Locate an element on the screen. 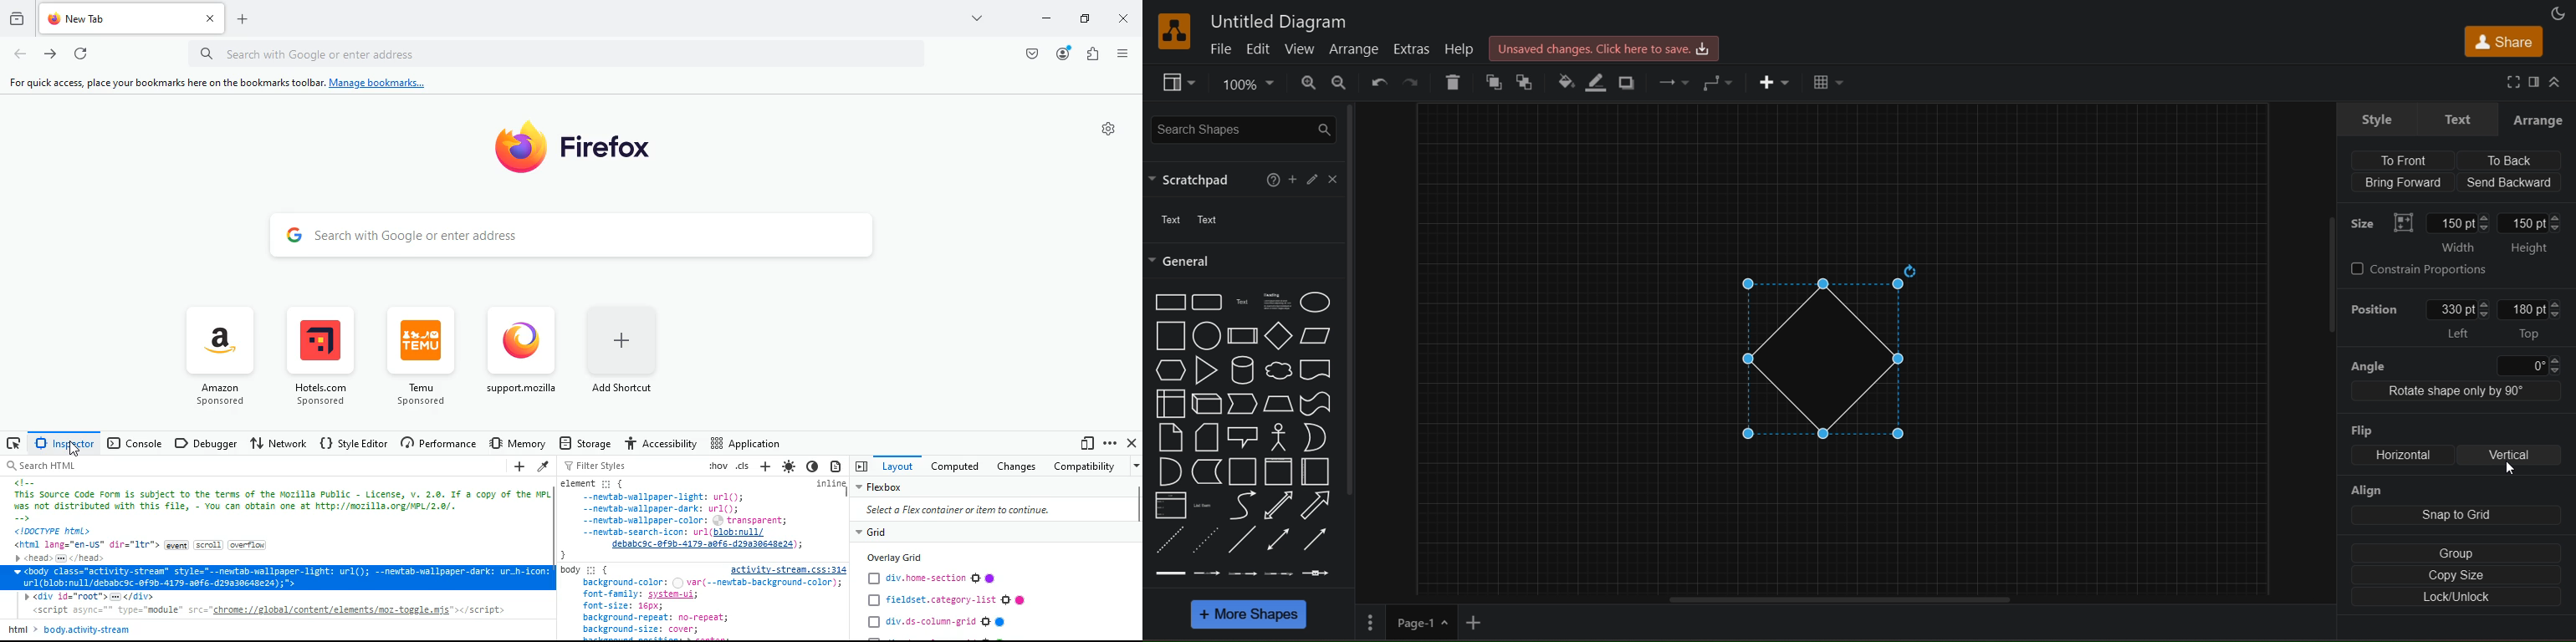 This screenshot has width=2576, height=644. add tab is located at coordinates (240, 19).